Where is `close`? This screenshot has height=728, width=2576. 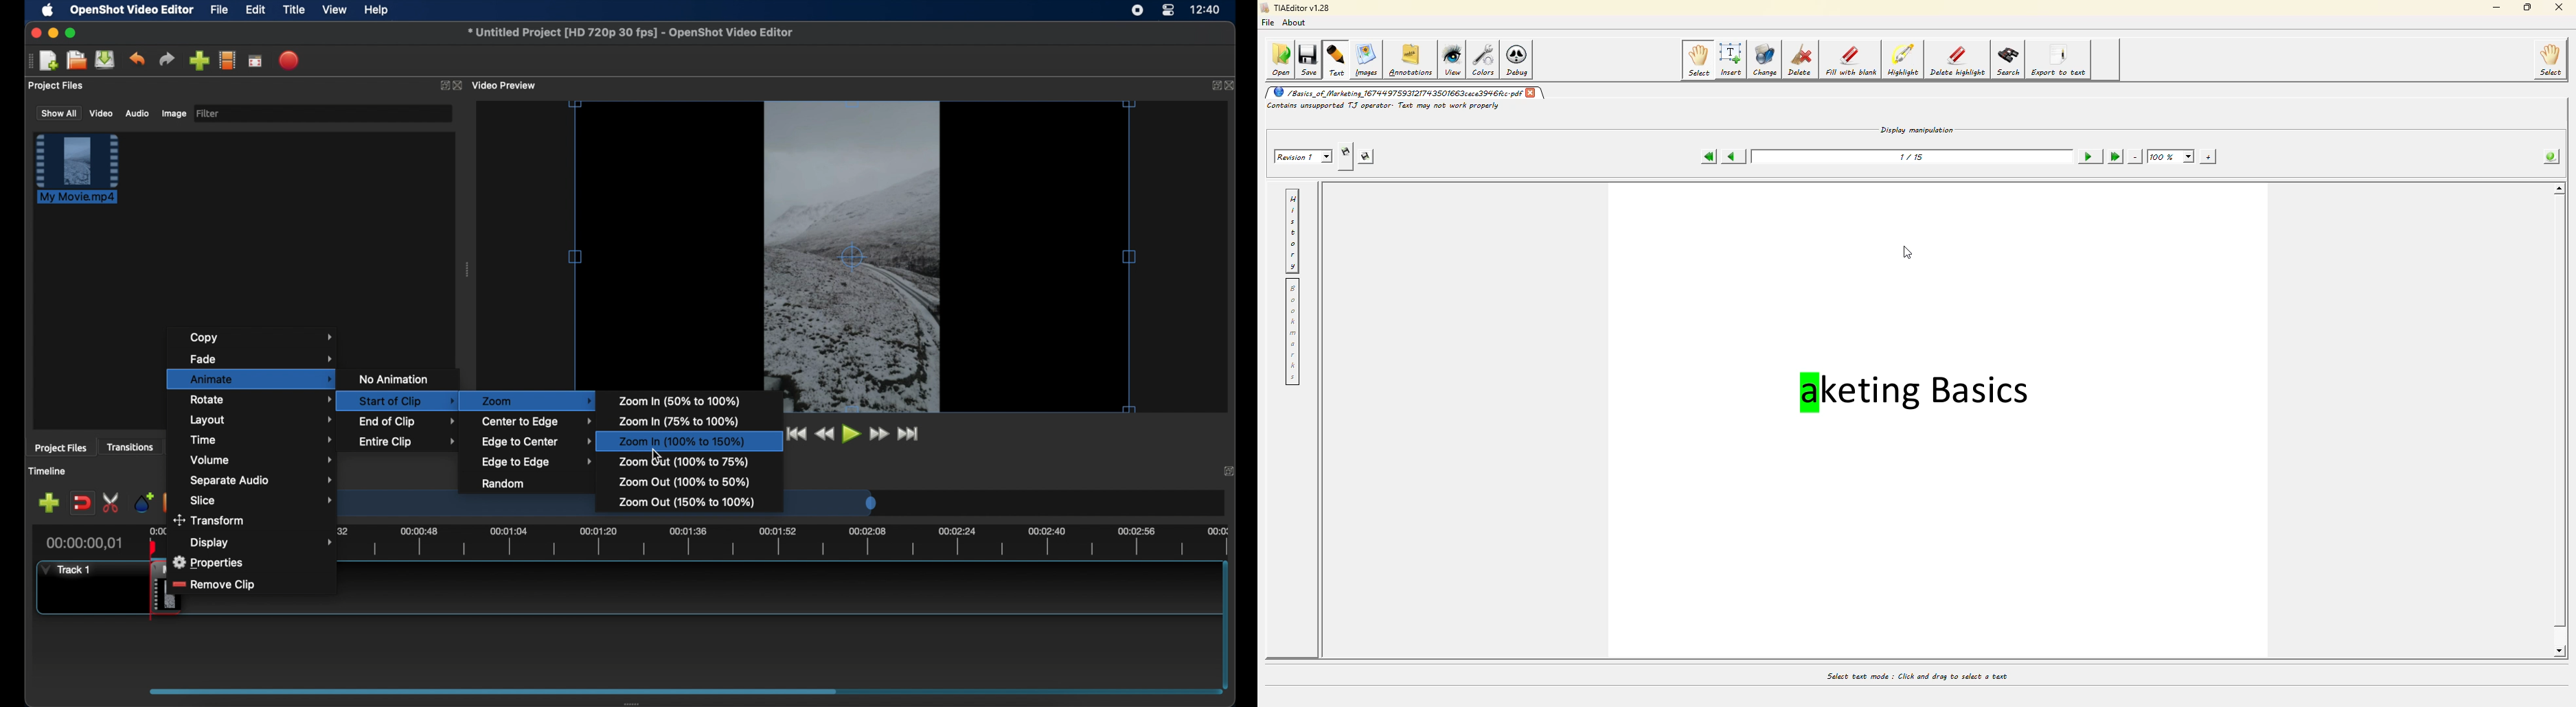 close is located at coordinates (458, 86).